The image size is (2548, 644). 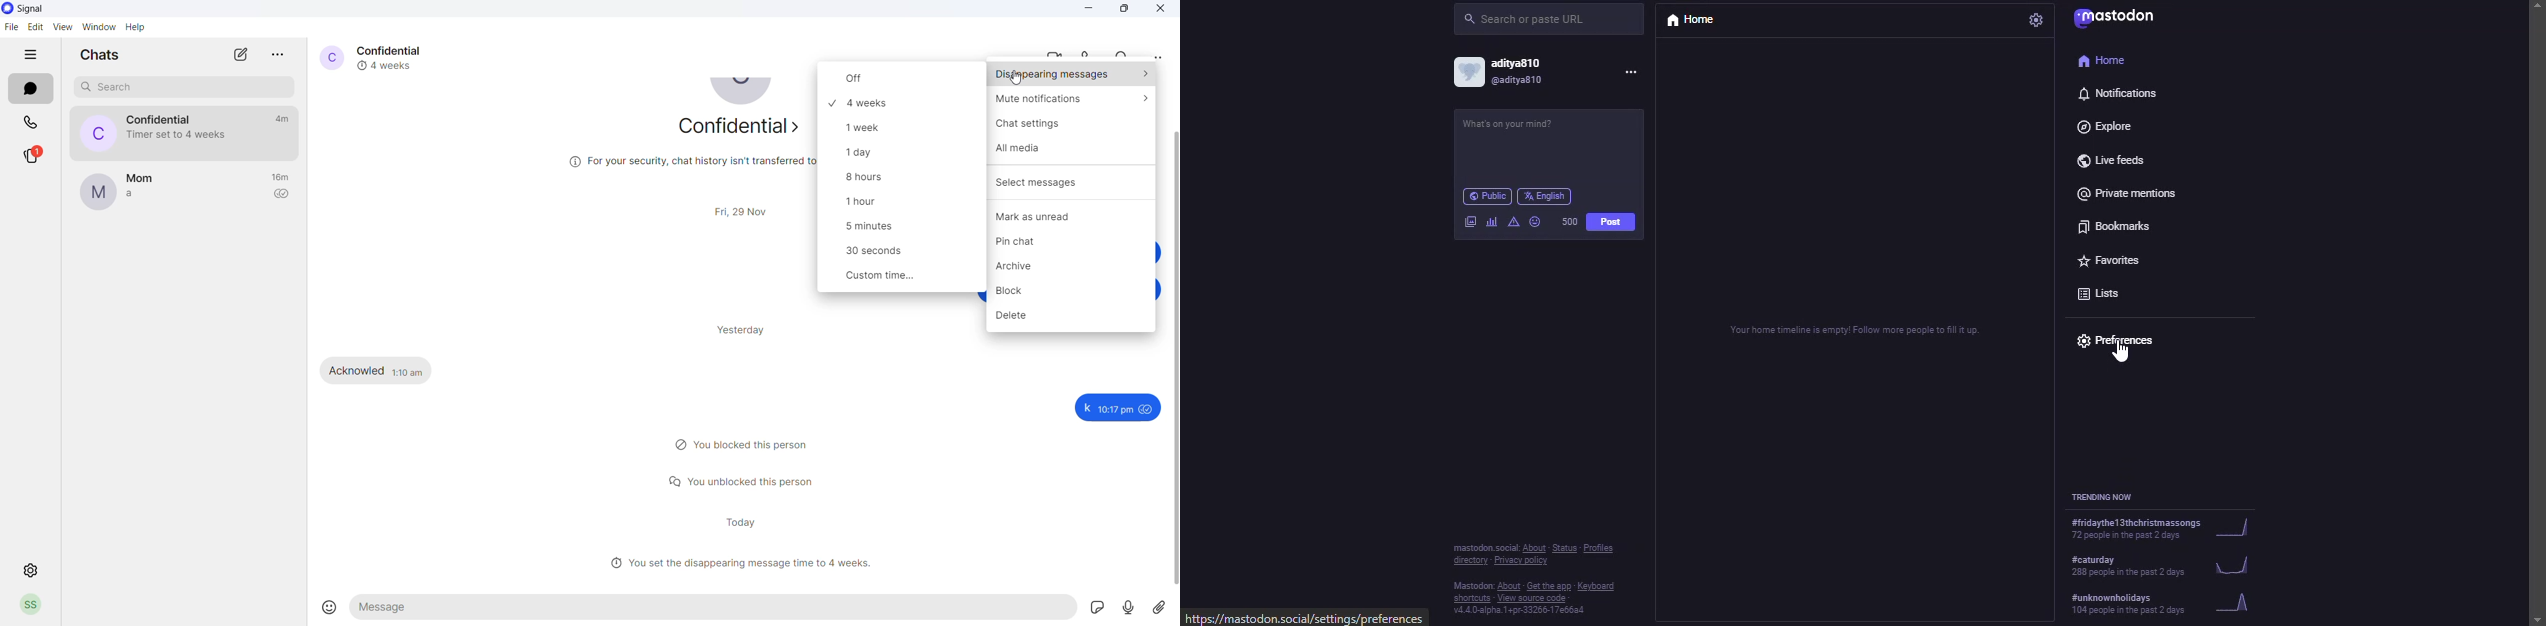 What do you see at coordinates (899, 181) in the screenshot?
I see `disappearing messages timeframe` at bounding box center [899, 181].